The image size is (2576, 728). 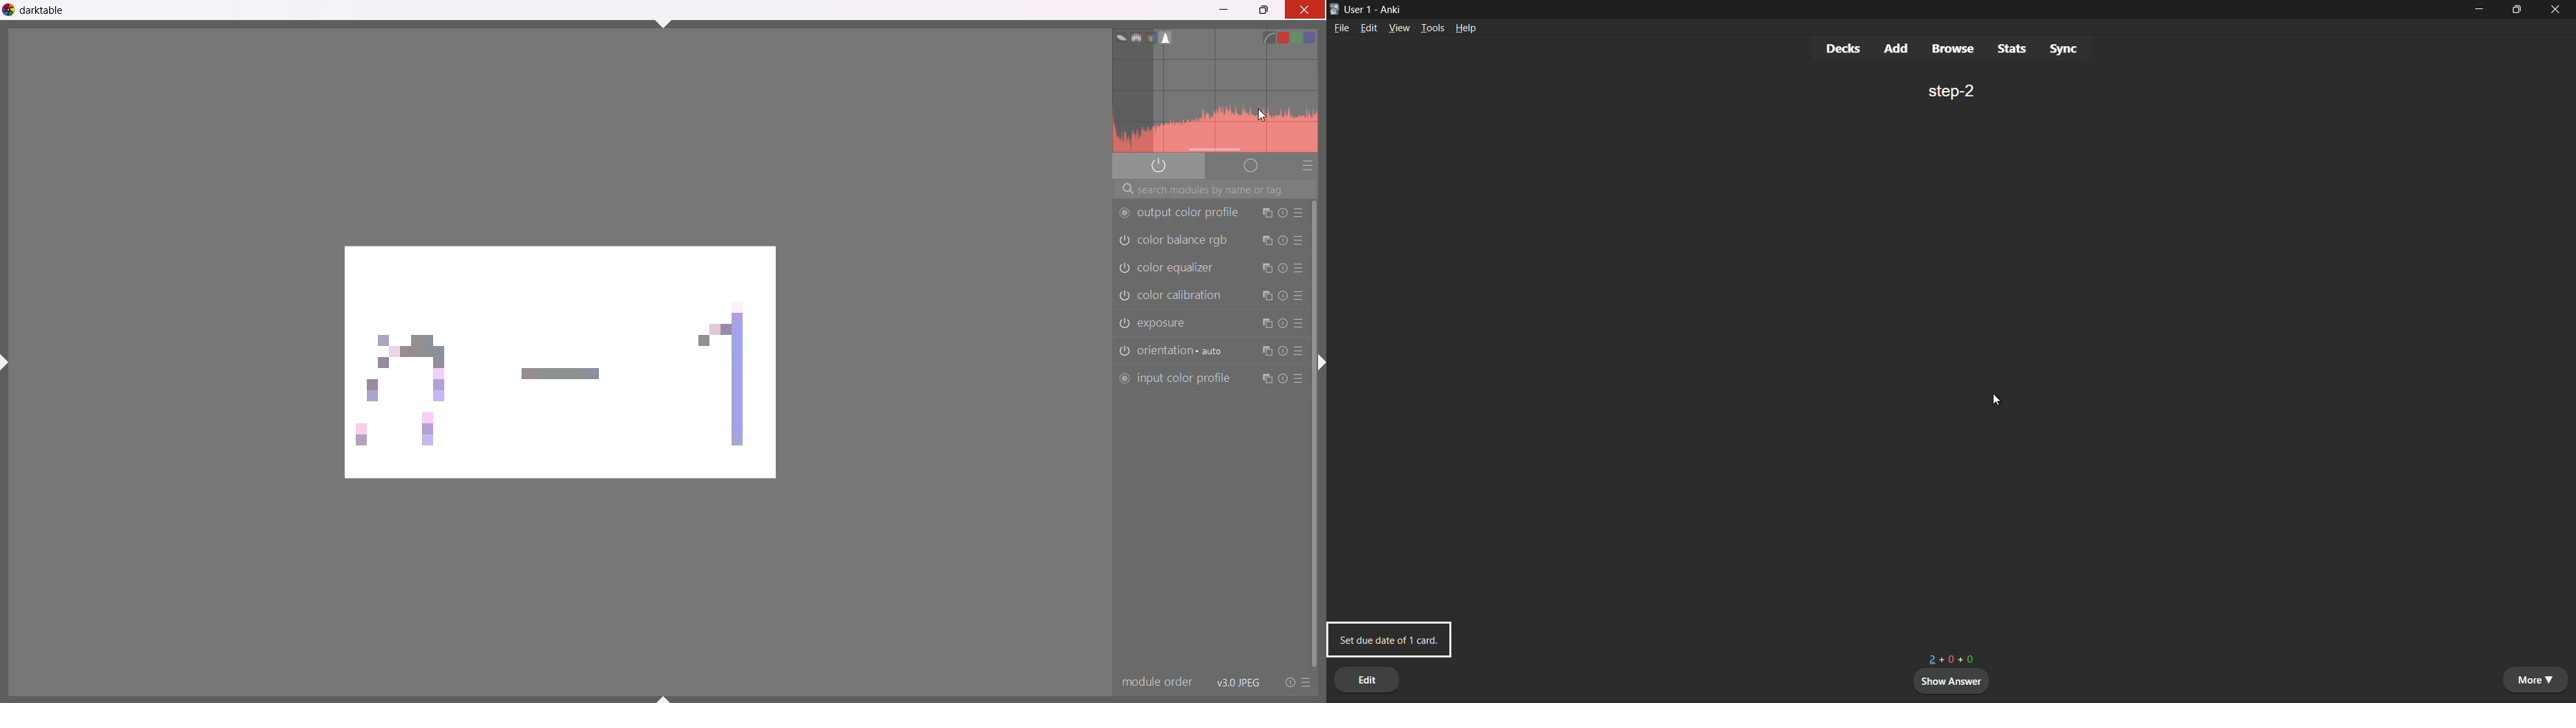 I want to click on input color profile, so click(x=1174, y=379).